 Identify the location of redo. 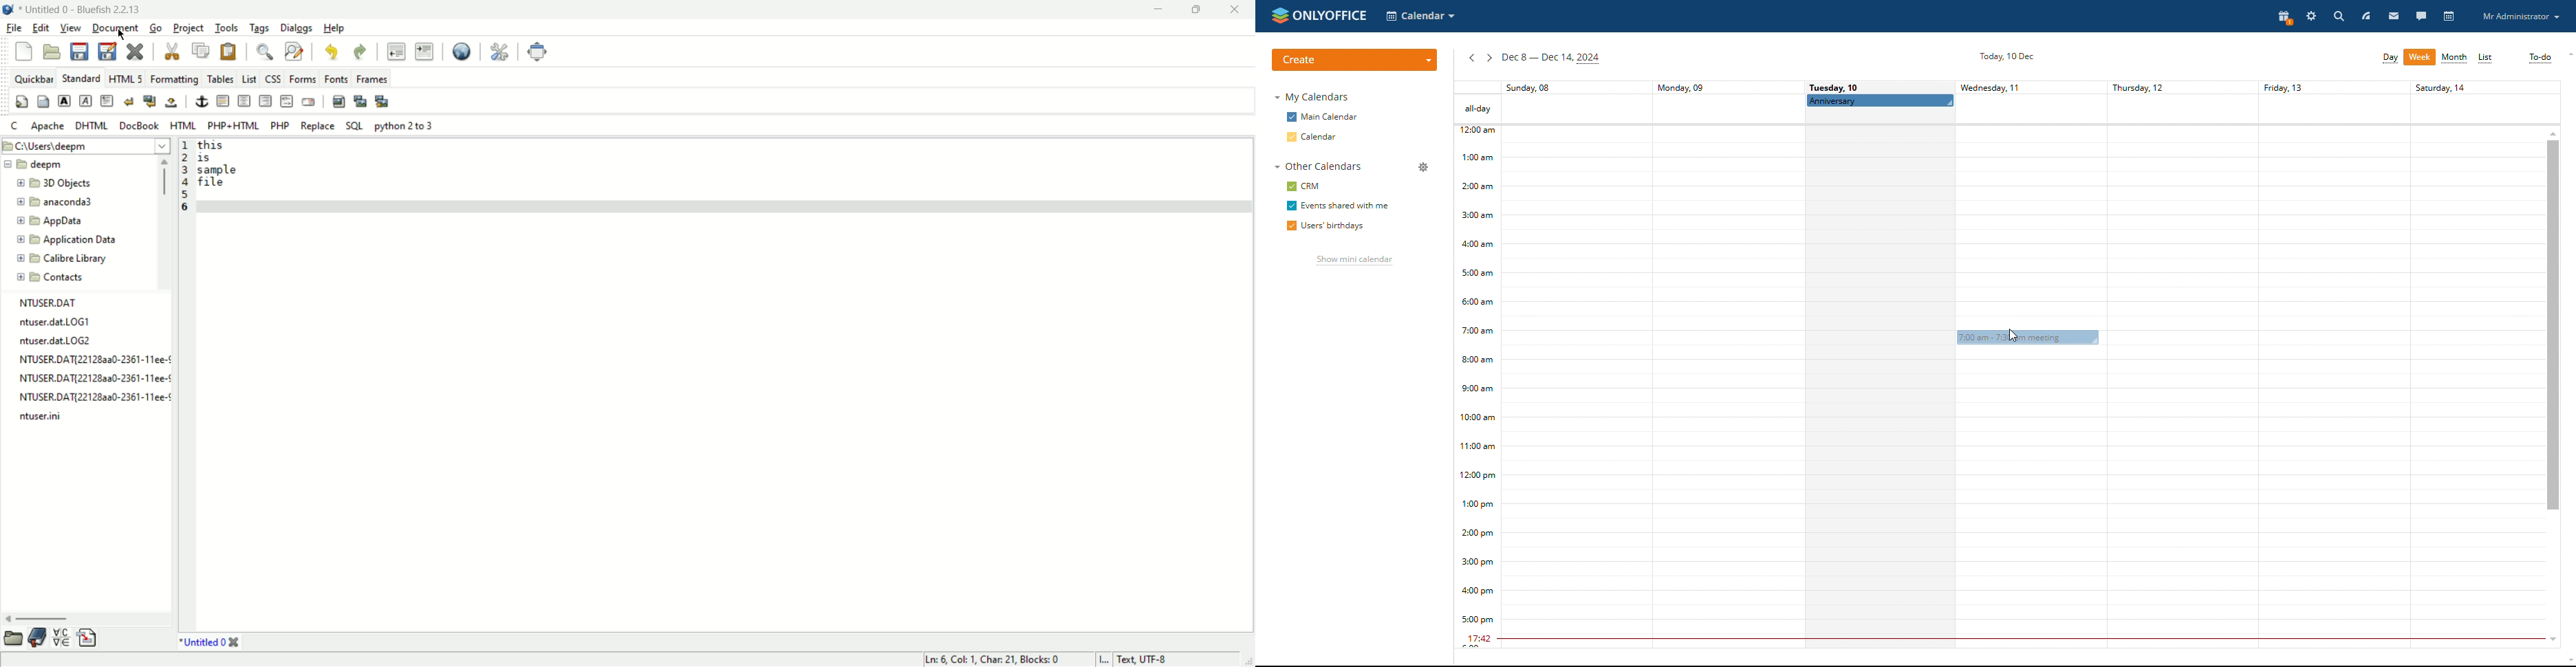
(362, 52).